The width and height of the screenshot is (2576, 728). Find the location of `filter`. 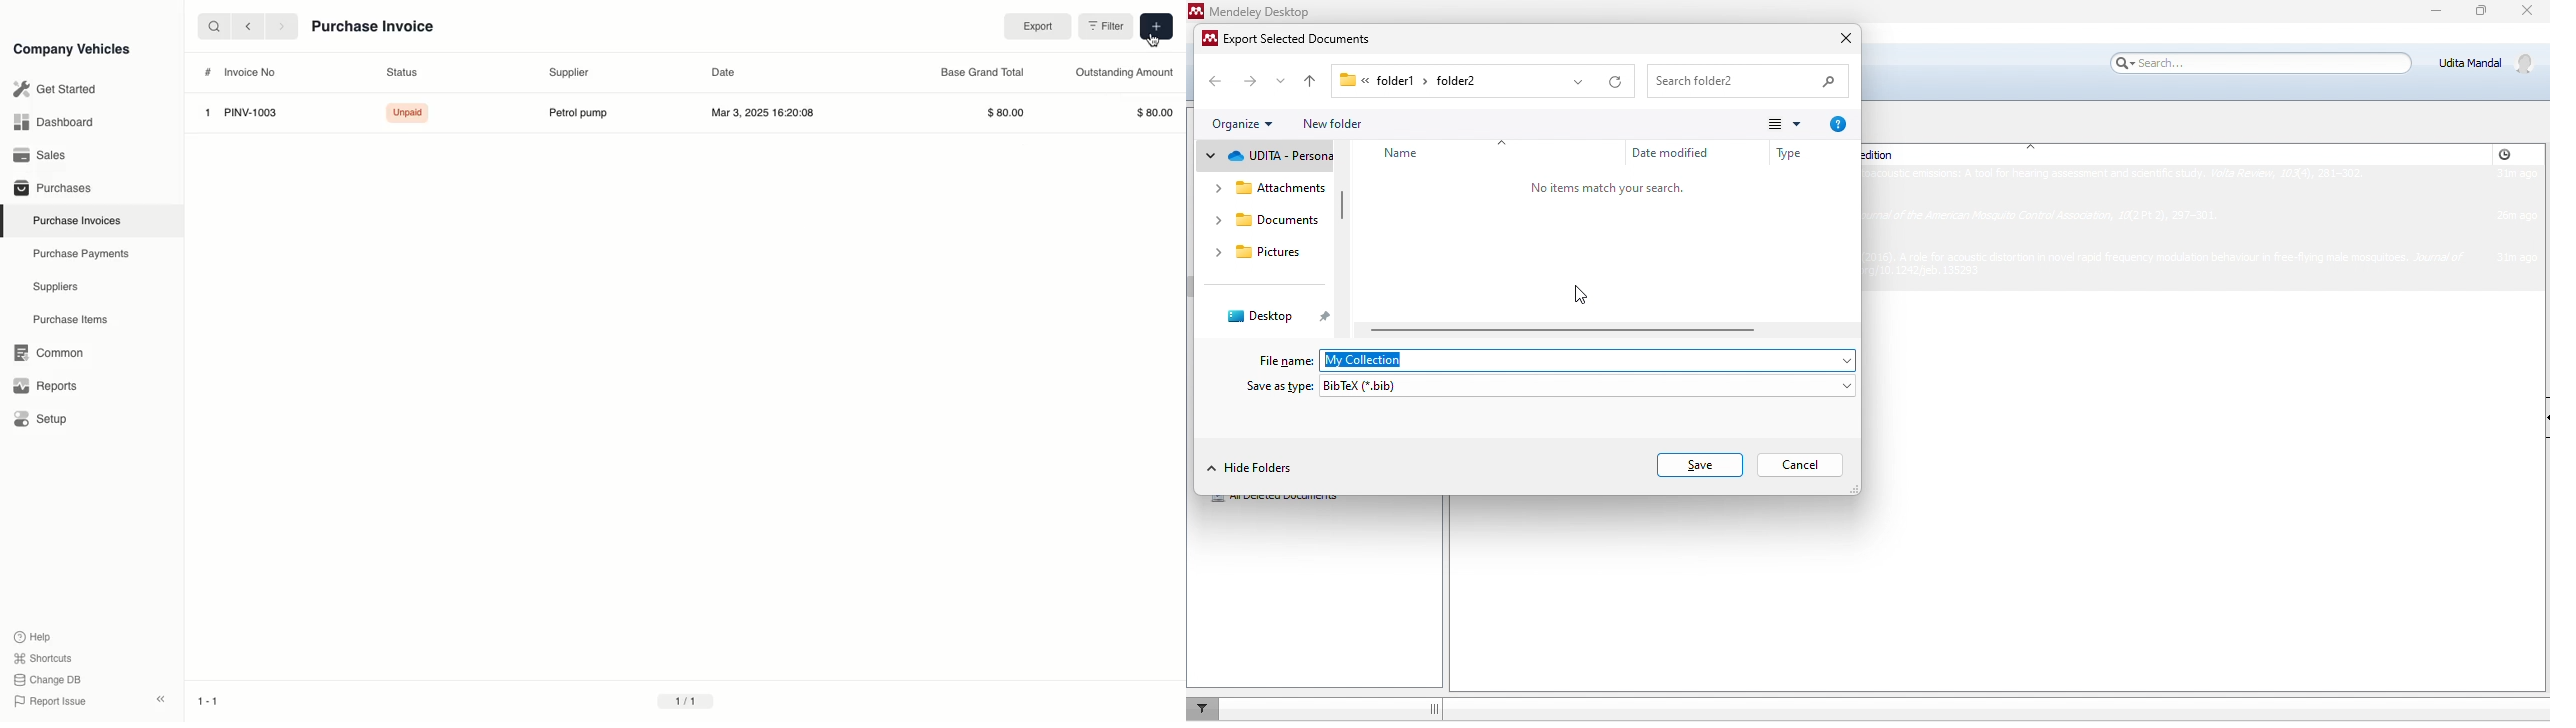

filter is located at coordinates (1207, 707).